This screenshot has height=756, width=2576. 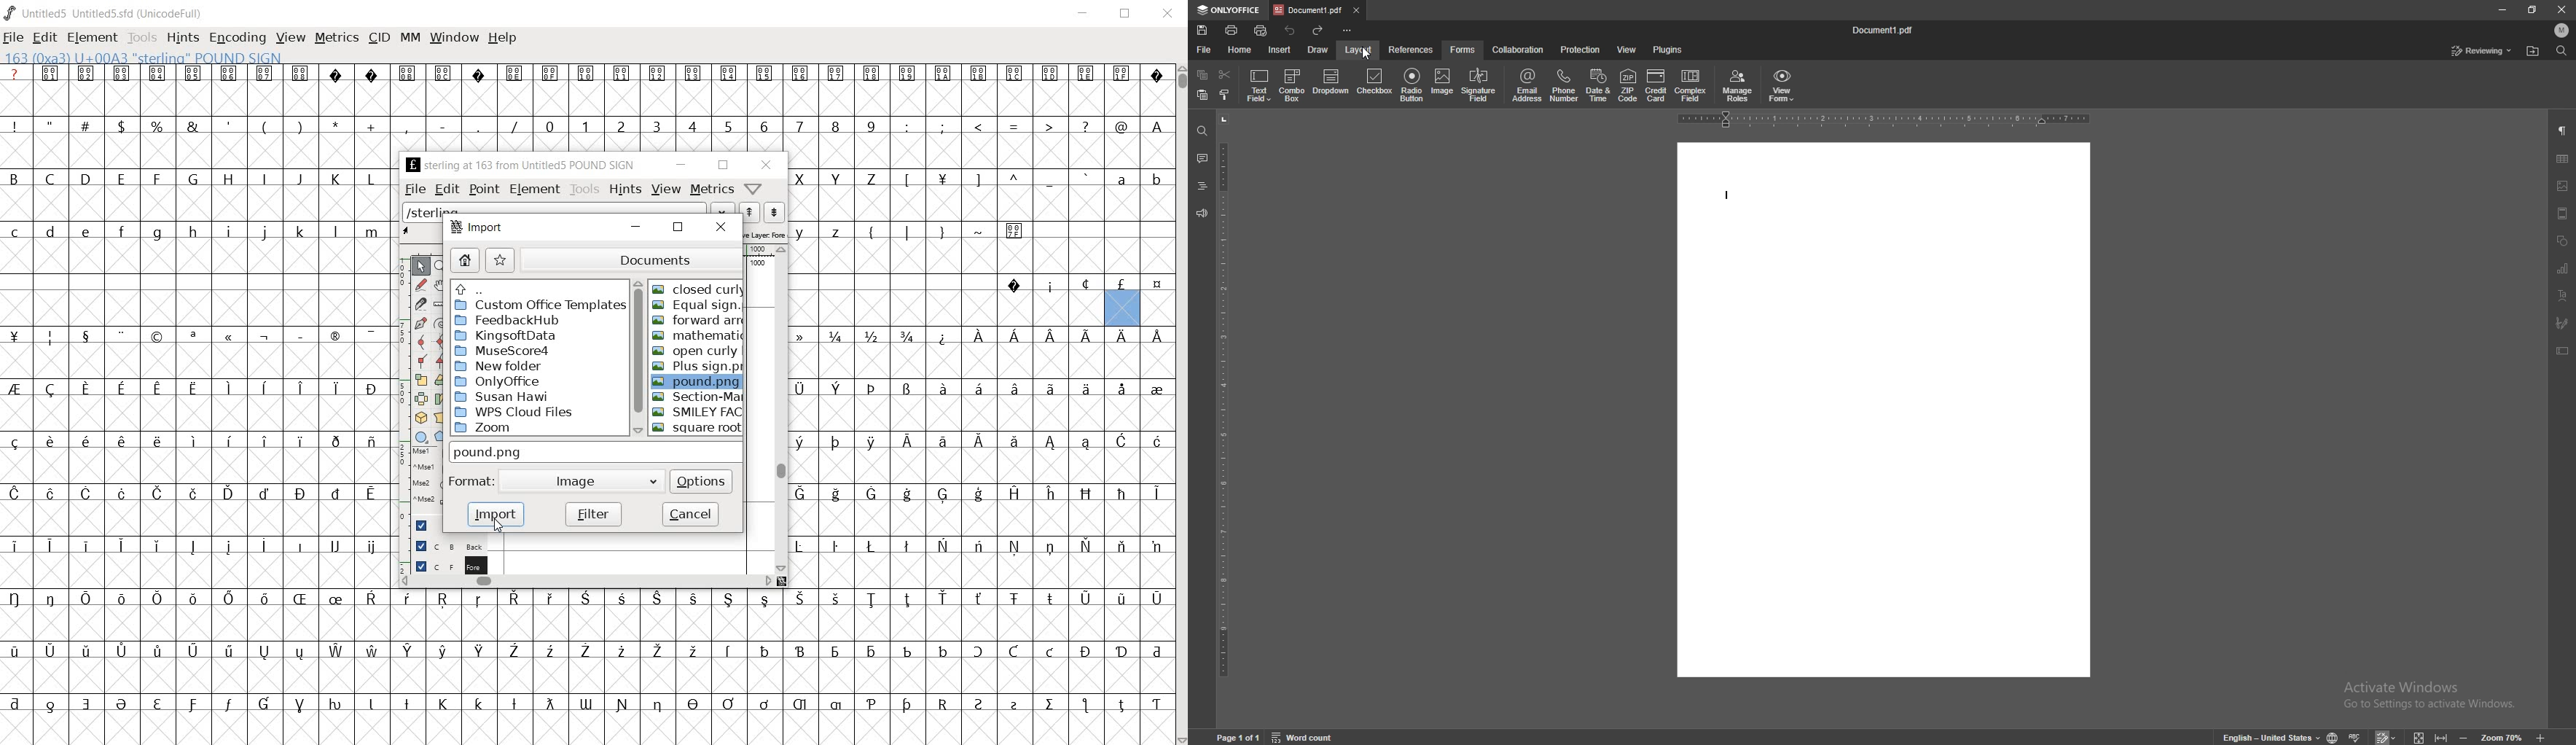 What do you see at coordinates (1122, 74) in the screenshot?
I see `Symbol` at bounding box center [1122, 74].